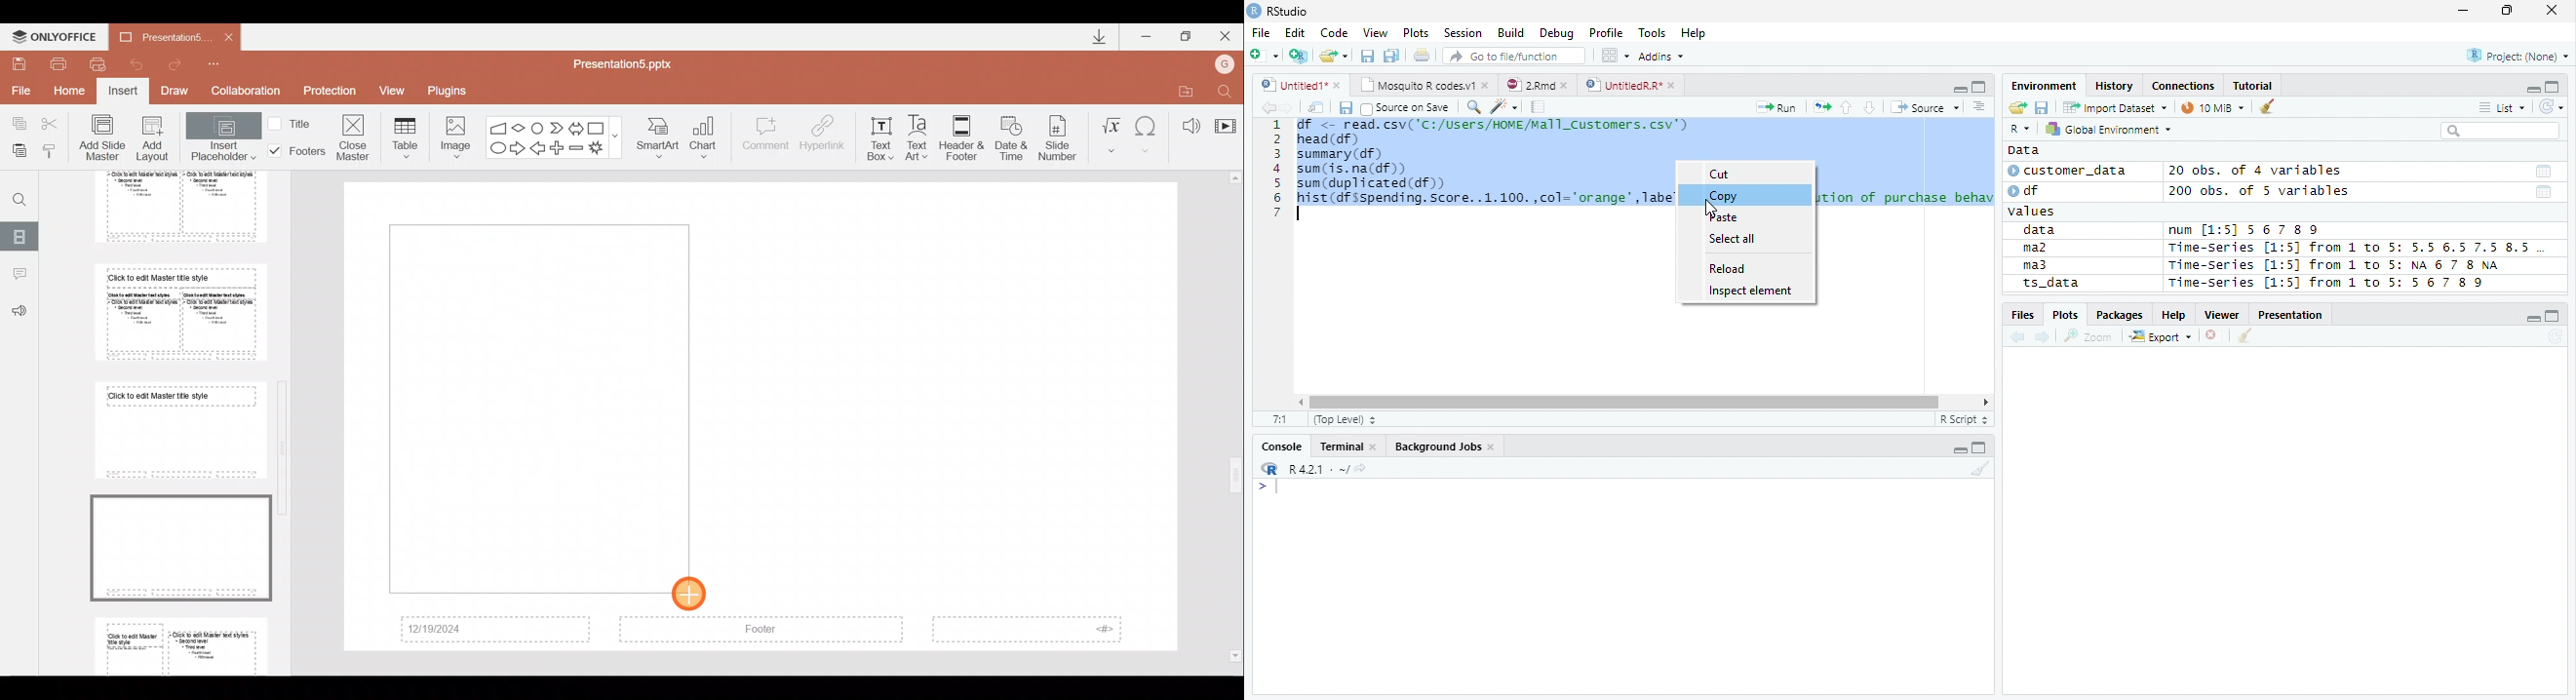 The width and height of the screenshot is (2576, 700). Describe the element at coordinates (55, 150) in the screenshot. I see `Copy style` at that location.